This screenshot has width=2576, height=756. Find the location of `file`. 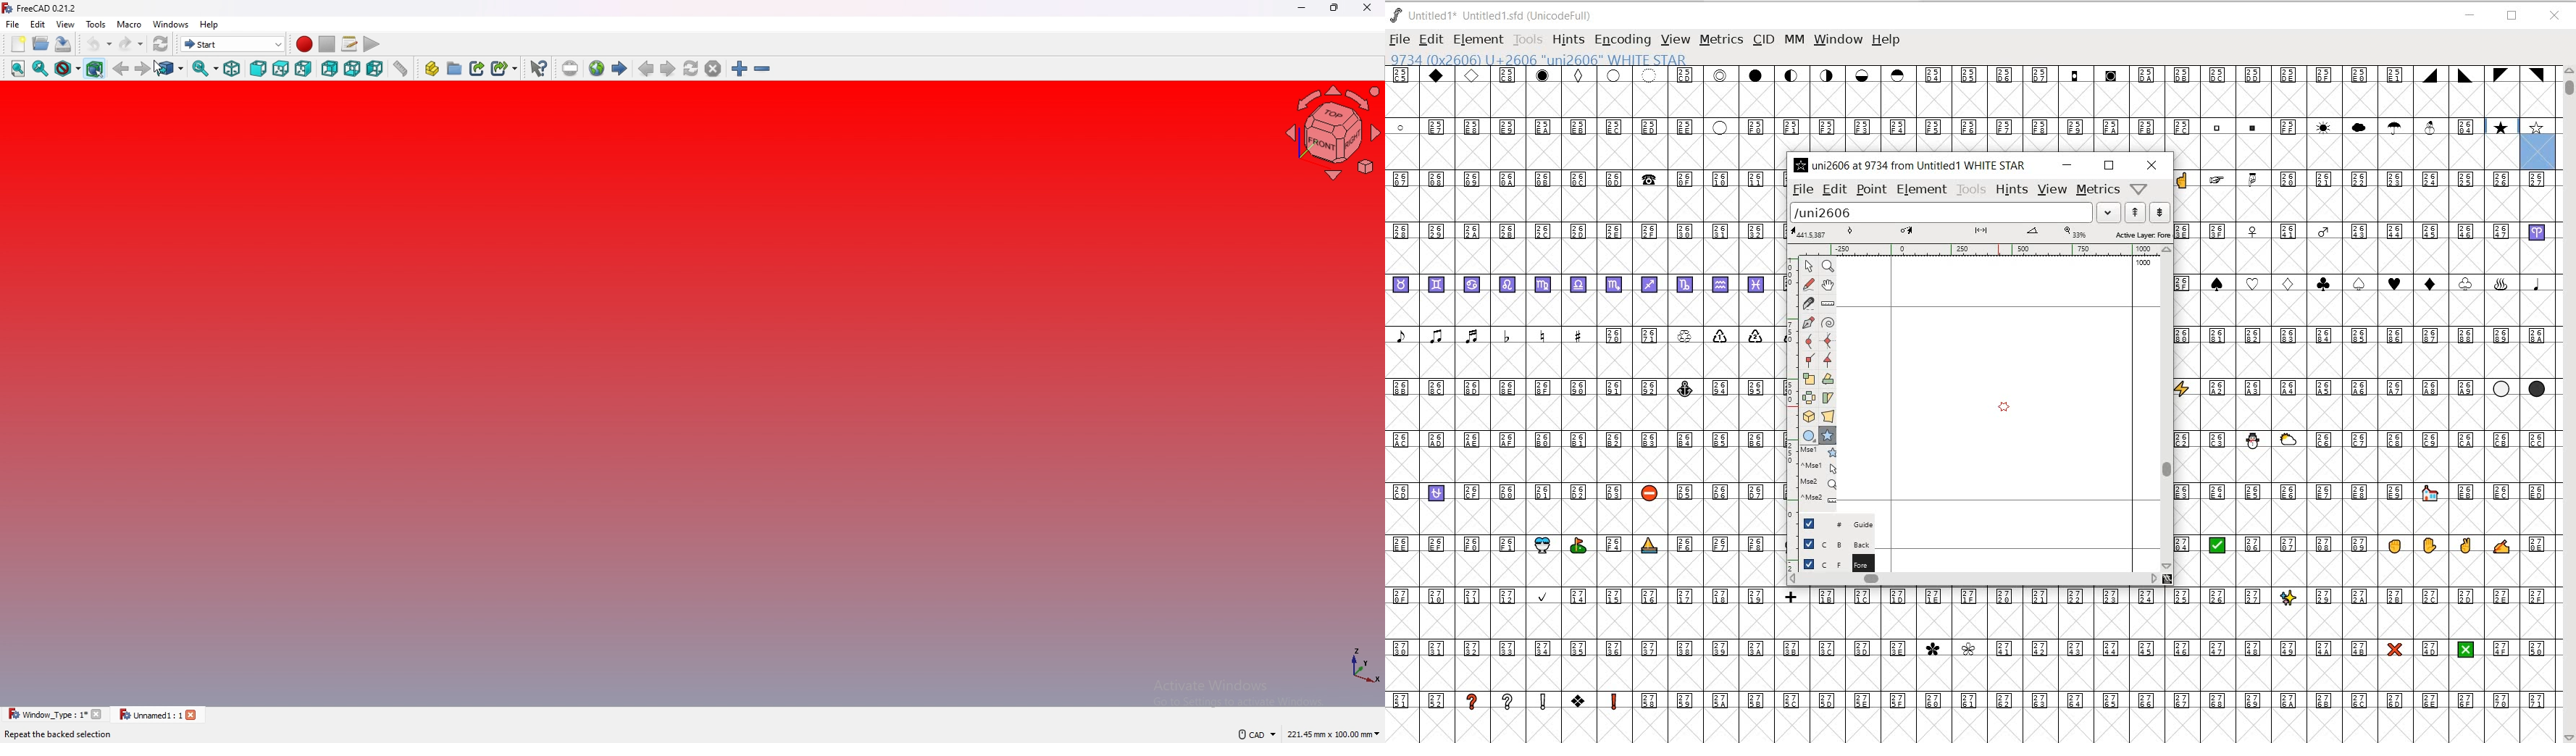

file is located at coordinates (12, 24).